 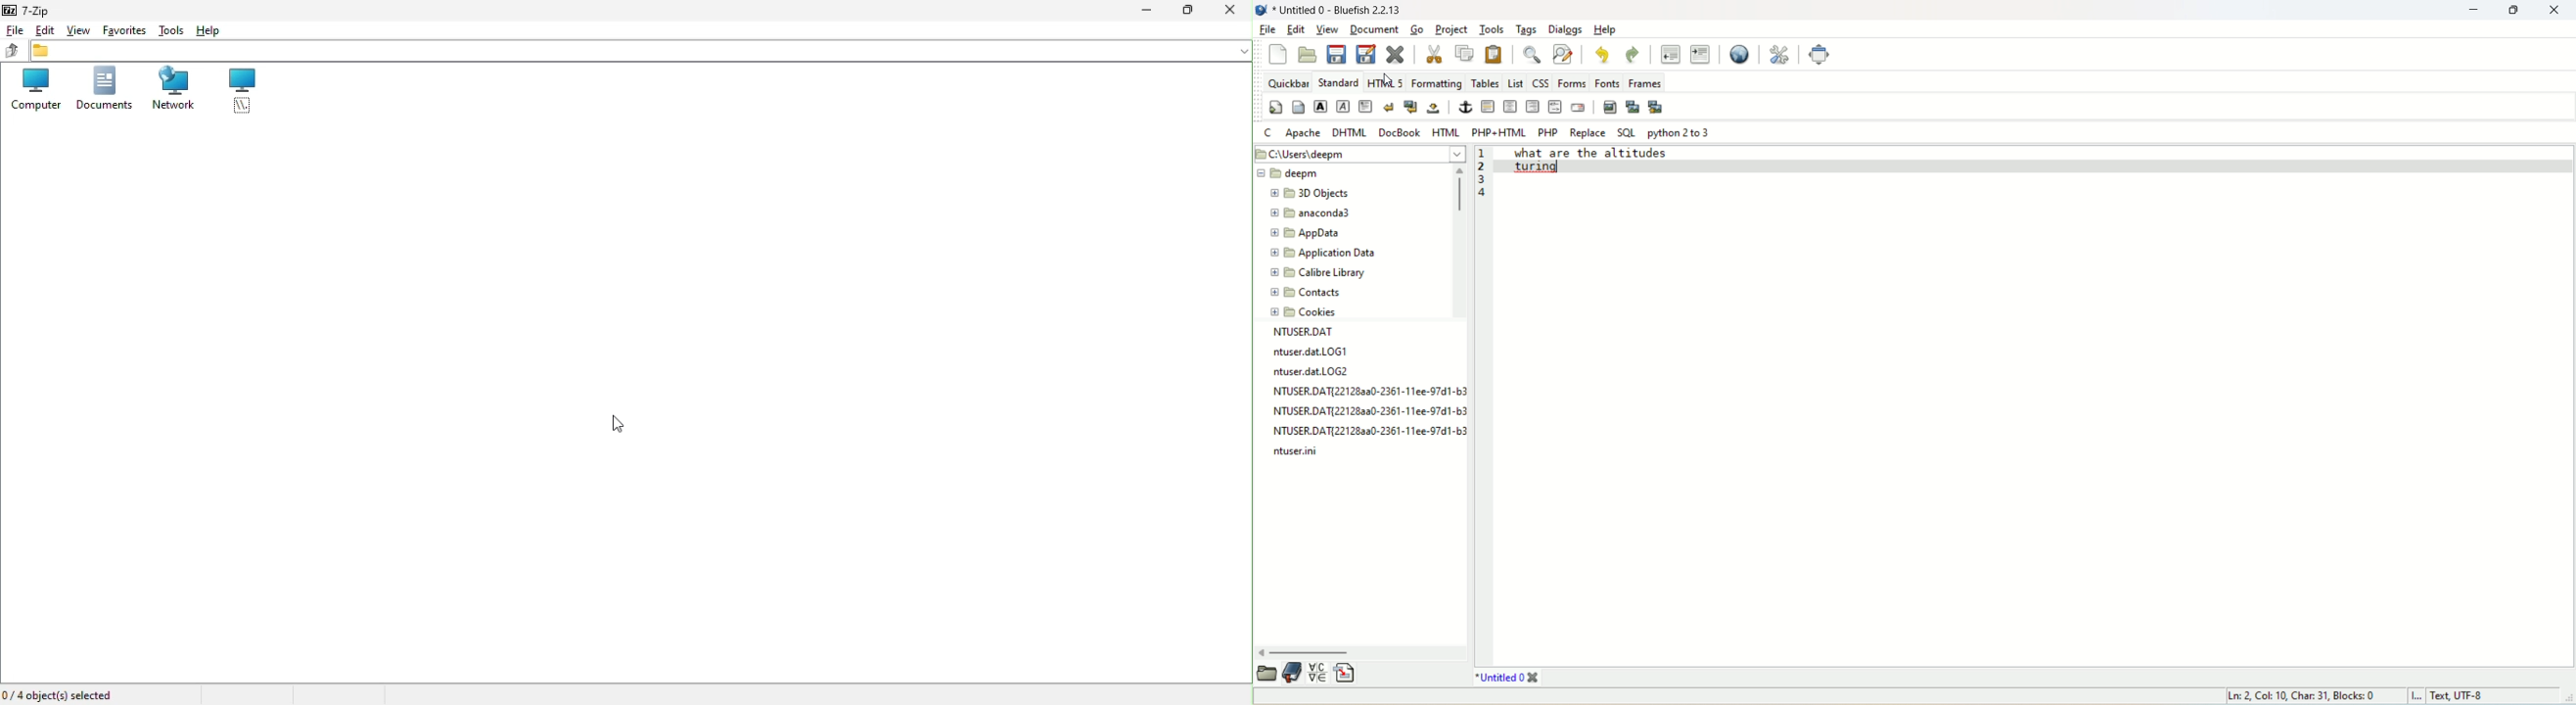 I want to click on quickbar, so click(x=1289, y=83).